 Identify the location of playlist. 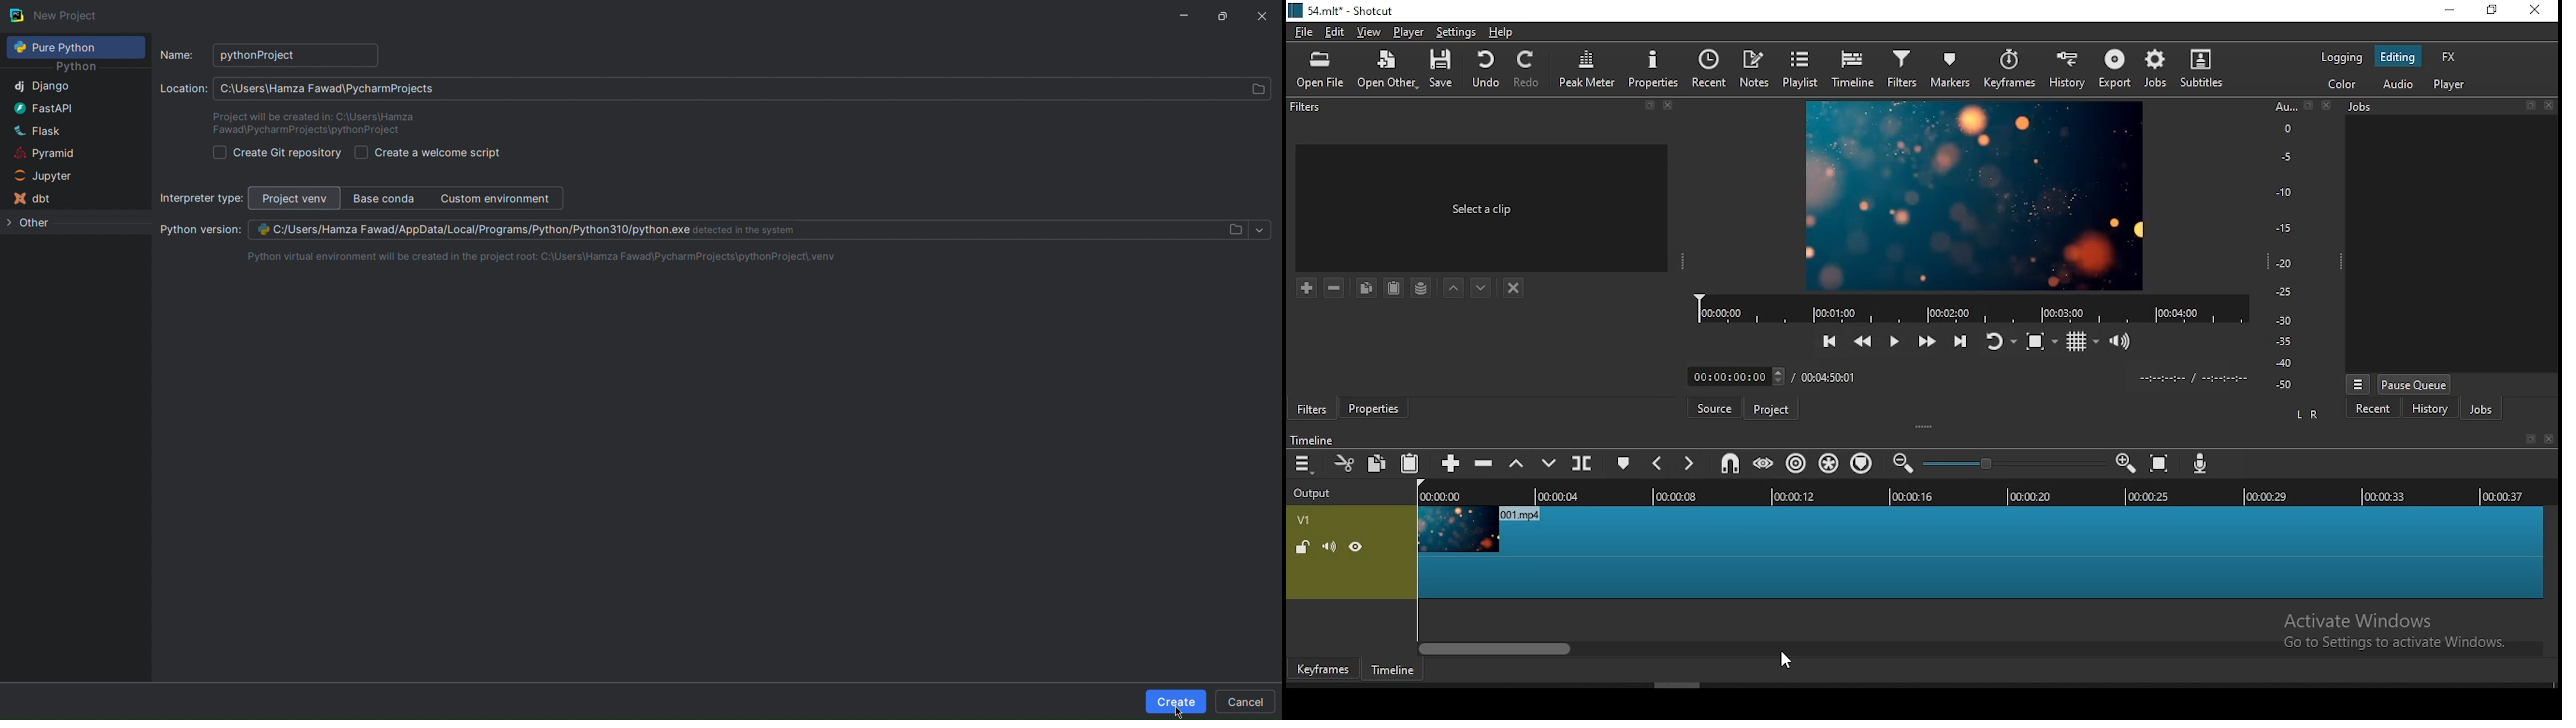
(1802, 68).